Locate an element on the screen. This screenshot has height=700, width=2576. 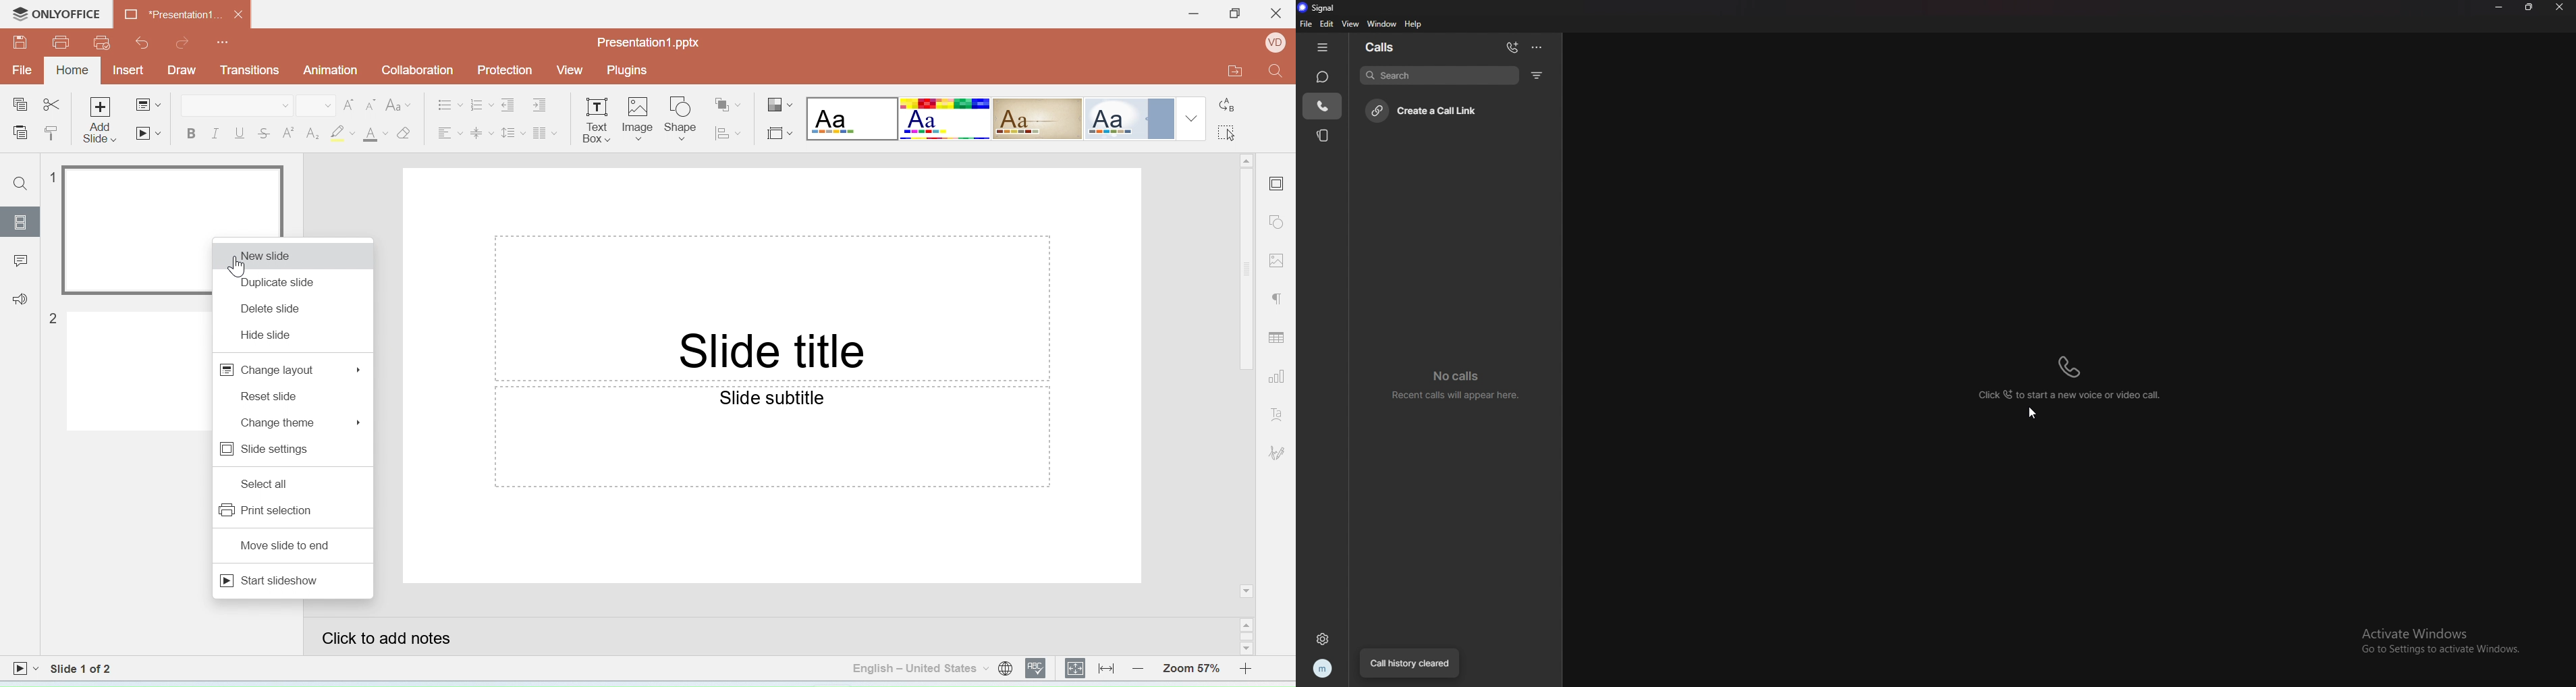
file is located at coordinates (1307, 24).